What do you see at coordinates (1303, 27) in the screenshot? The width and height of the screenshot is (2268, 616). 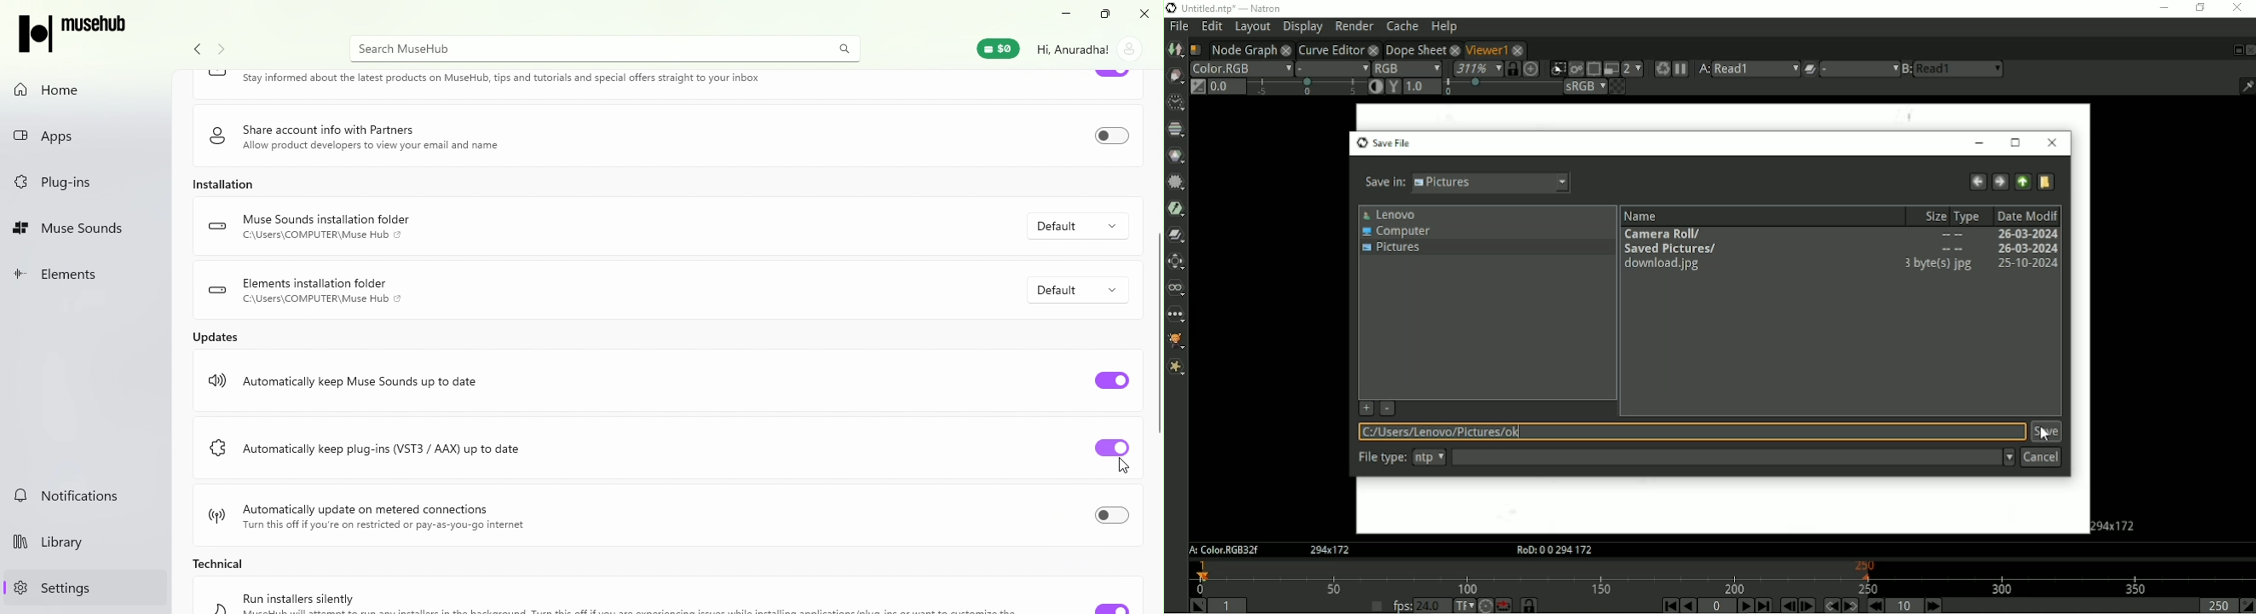 I see `Display` at bounding box center [1303, 27].